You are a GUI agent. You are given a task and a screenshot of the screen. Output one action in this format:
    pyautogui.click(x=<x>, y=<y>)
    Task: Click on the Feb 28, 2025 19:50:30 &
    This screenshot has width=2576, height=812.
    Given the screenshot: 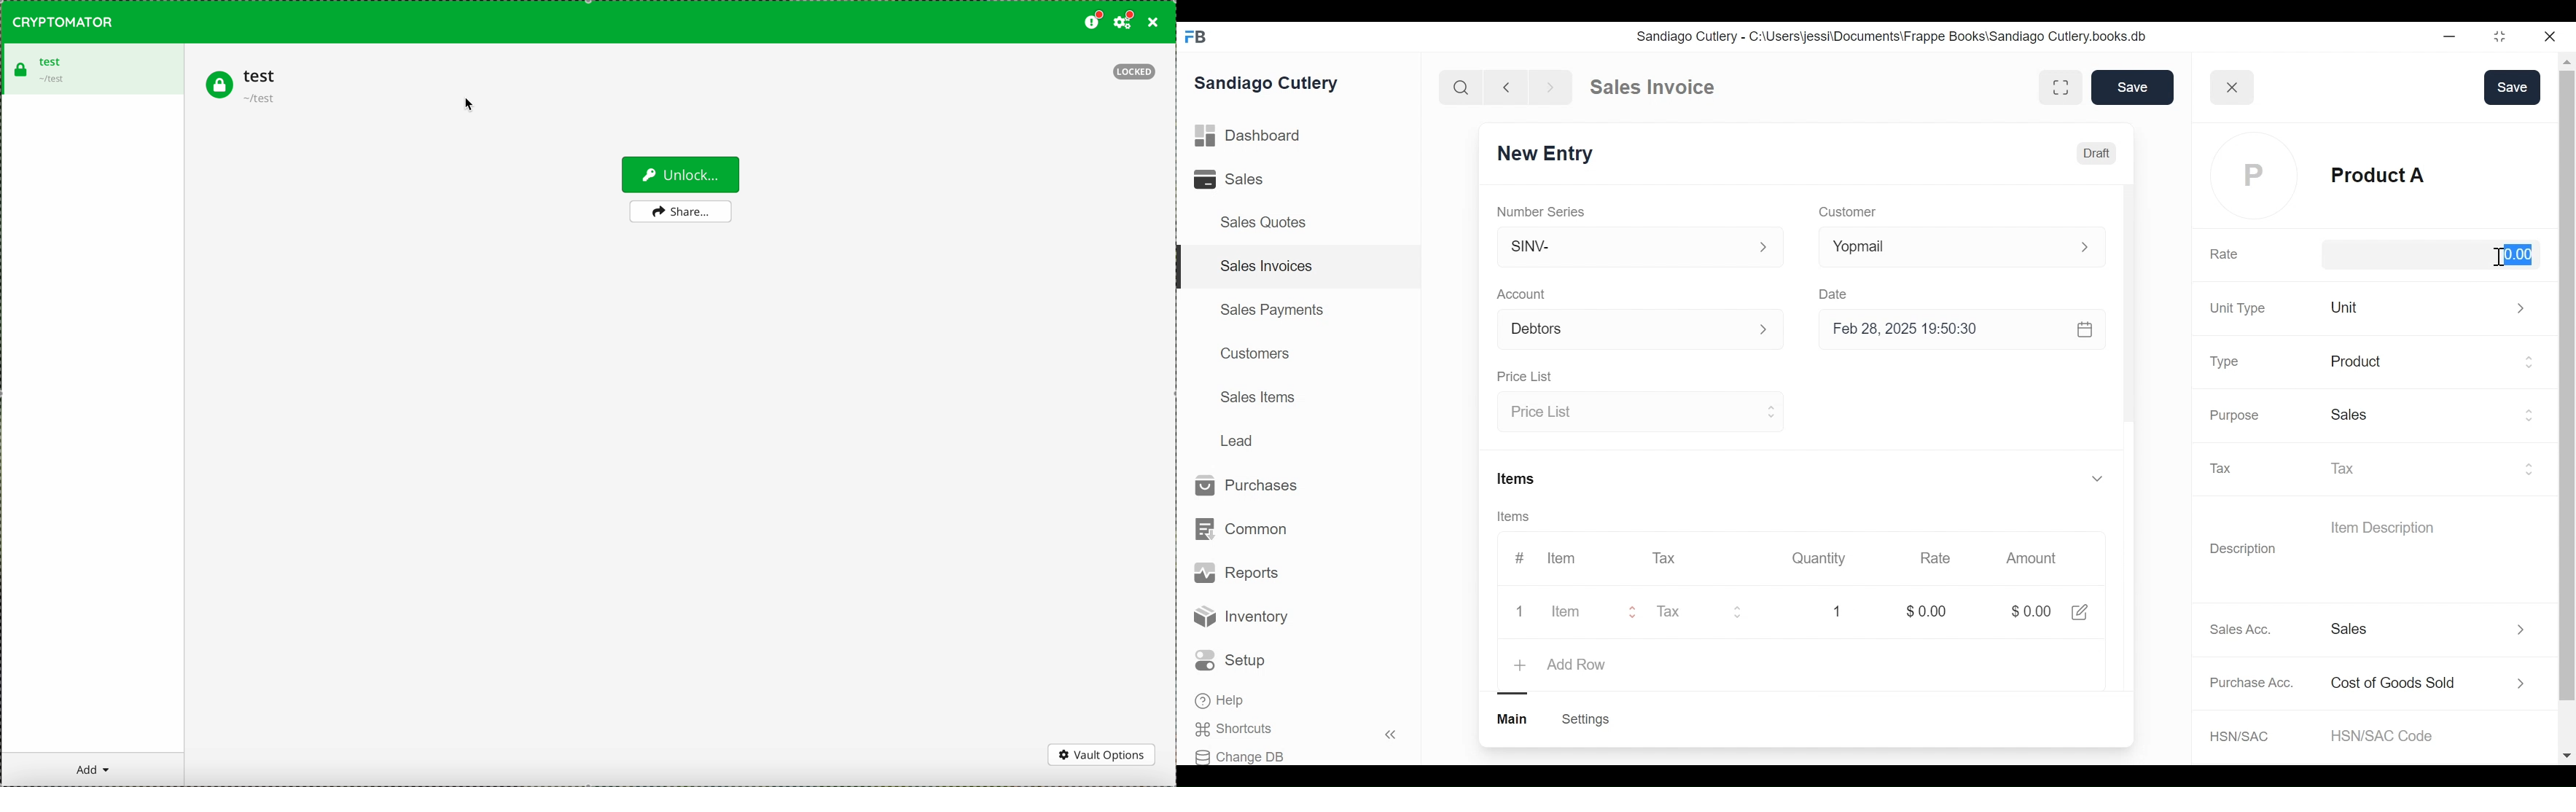 What is the action you would take?
    pyautogui.click(x=1967, y=332)
    